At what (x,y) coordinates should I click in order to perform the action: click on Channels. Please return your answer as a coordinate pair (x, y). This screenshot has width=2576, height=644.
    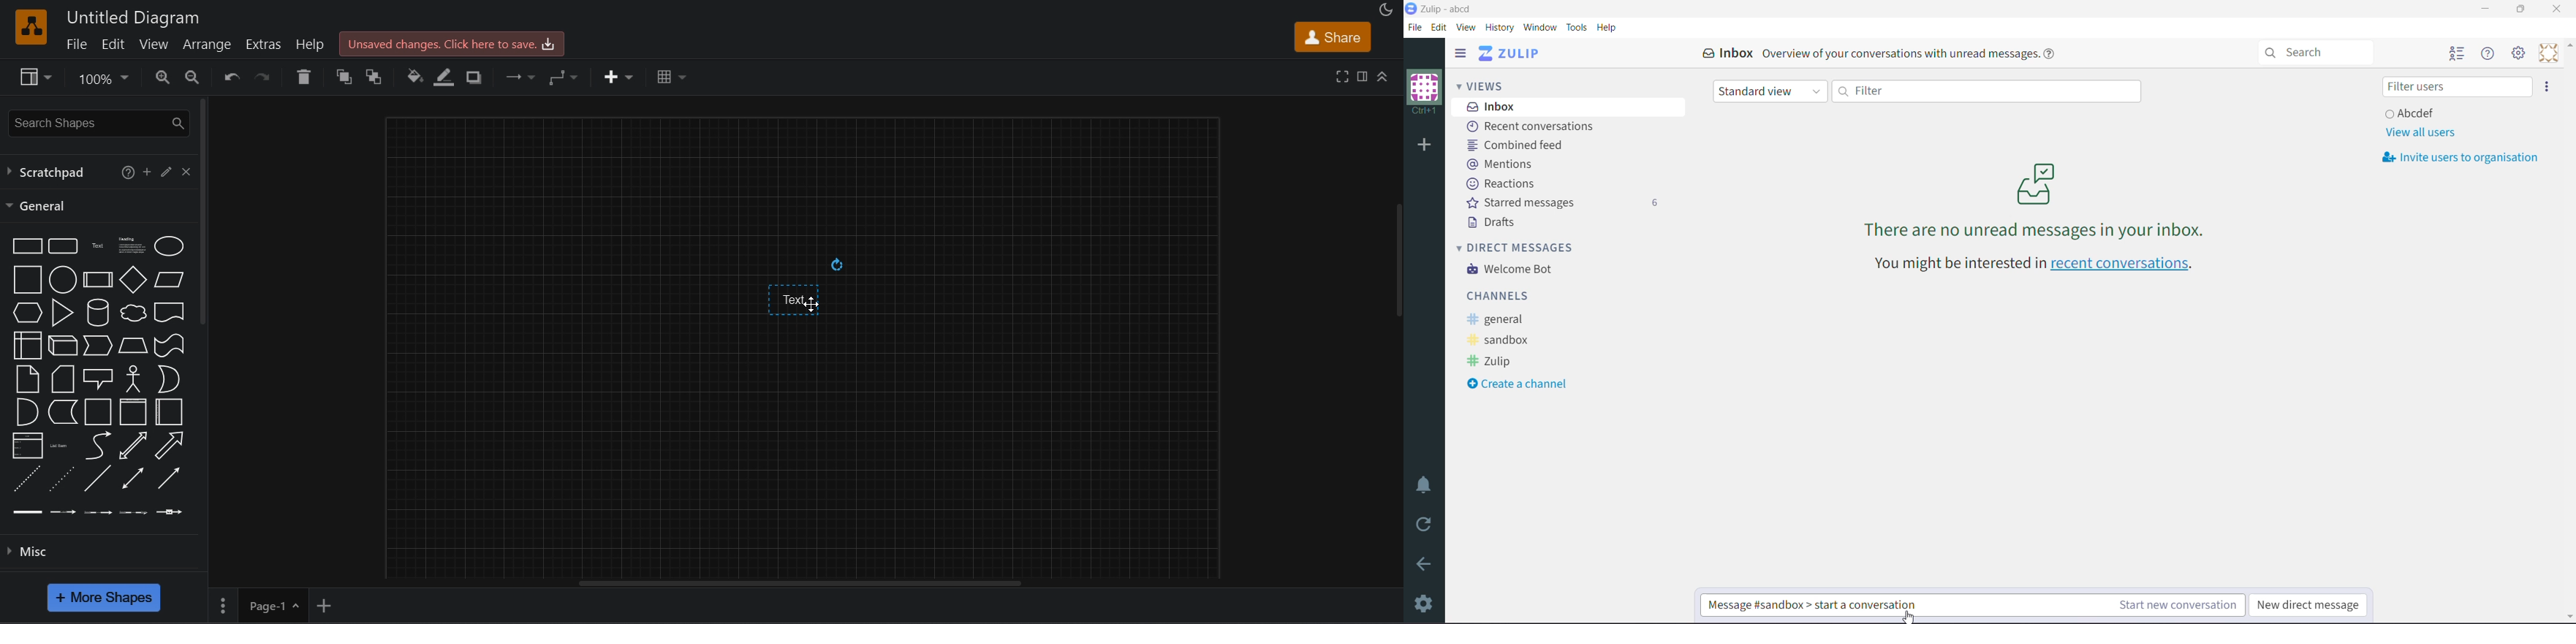
    Looking at the image, I should click on (1501, 295).